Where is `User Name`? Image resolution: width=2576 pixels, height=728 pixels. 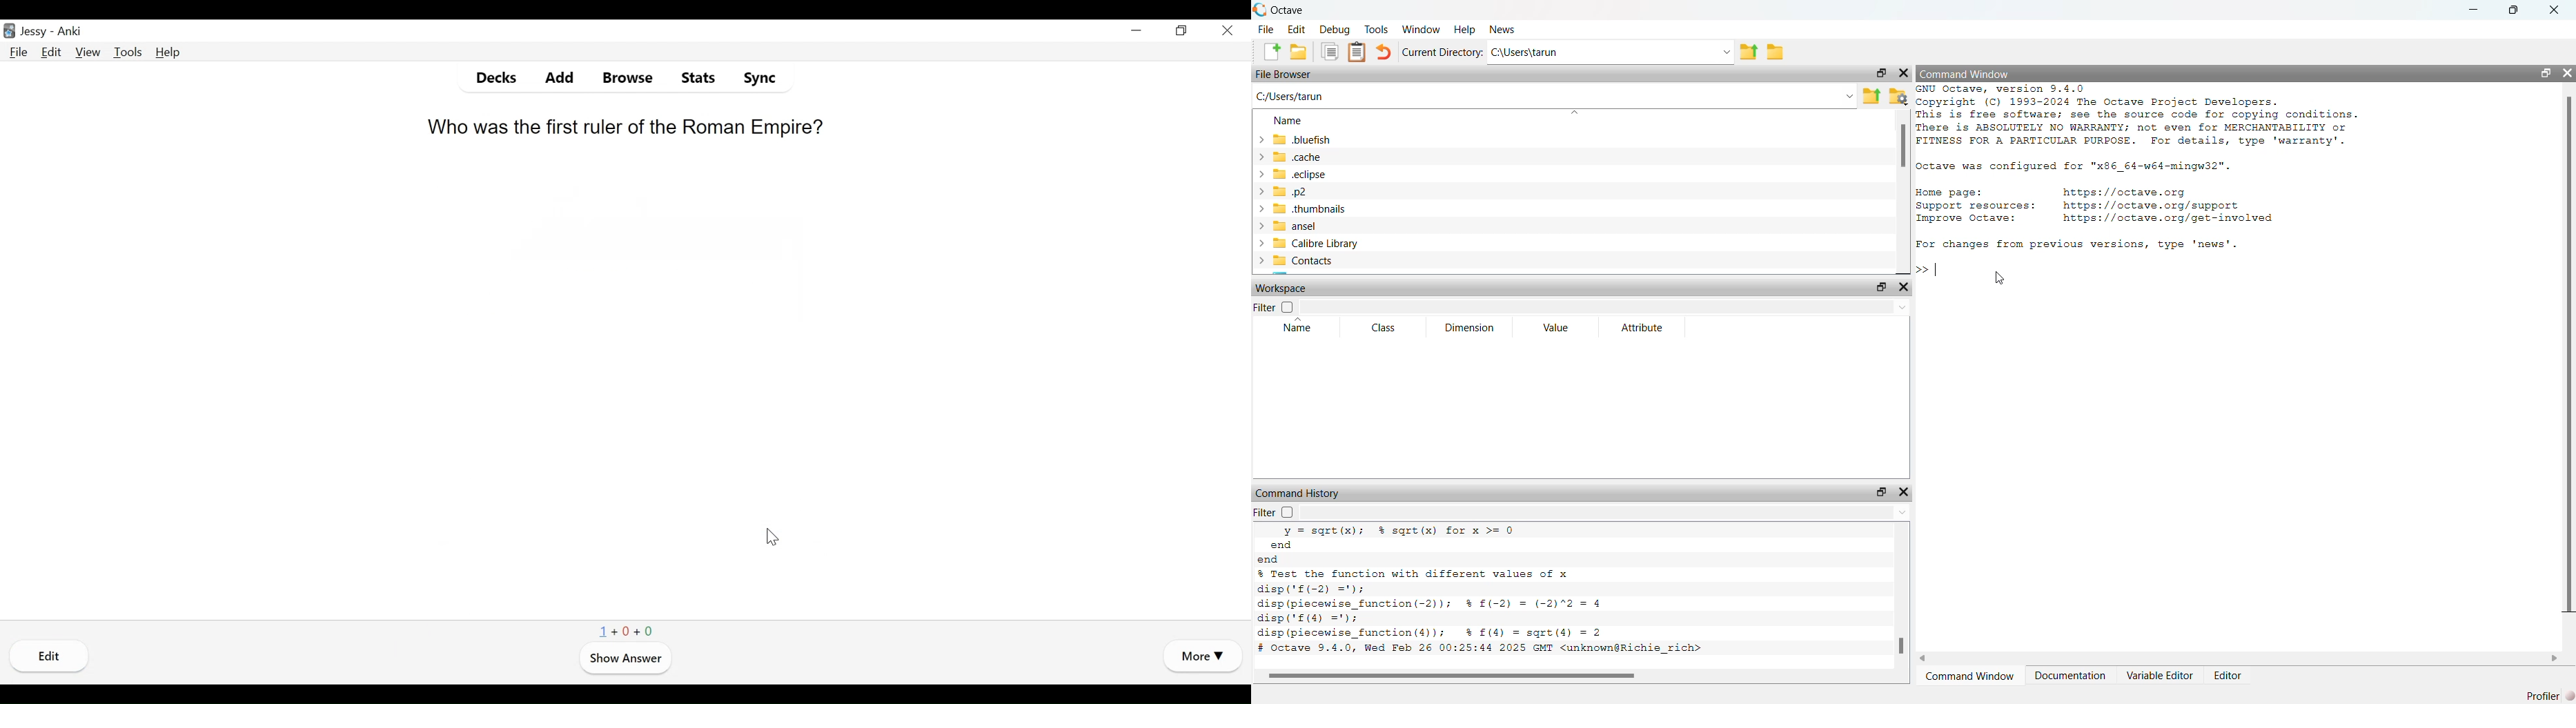
User Name is located at coordinates (33, 33).